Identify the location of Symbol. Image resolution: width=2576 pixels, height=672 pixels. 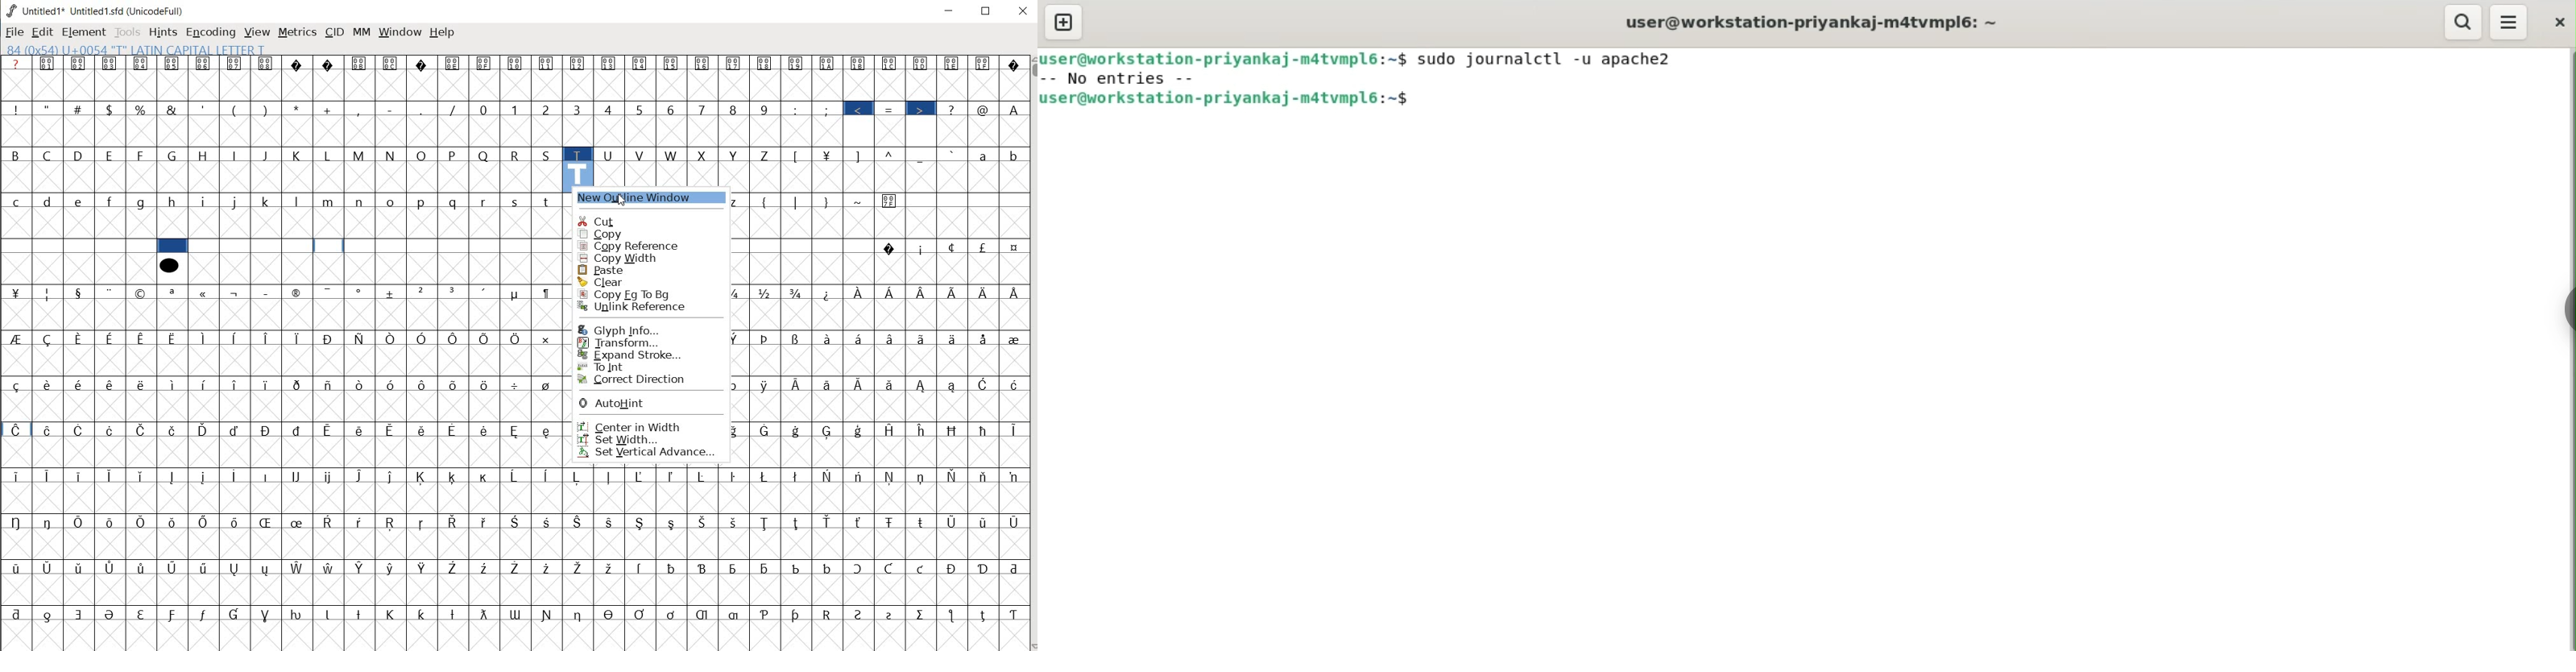
(330, 613).